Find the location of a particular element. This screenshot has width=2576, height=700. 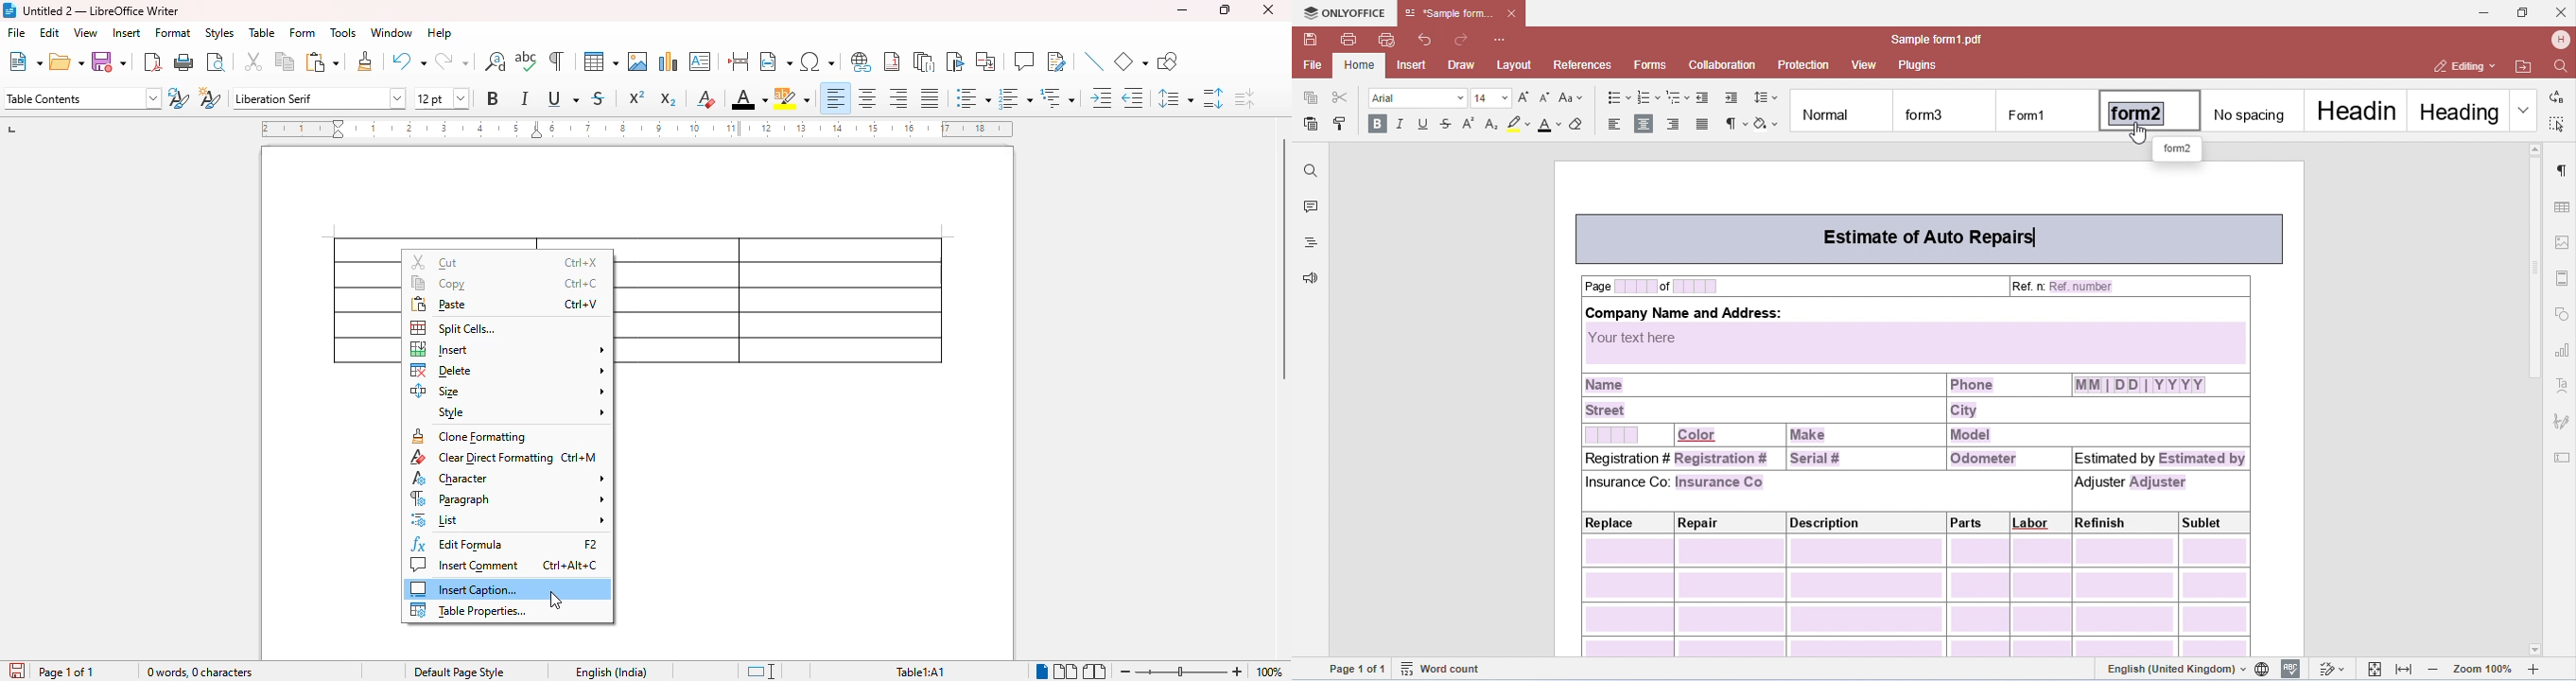

insert chart is located at coordinates (670, 61).